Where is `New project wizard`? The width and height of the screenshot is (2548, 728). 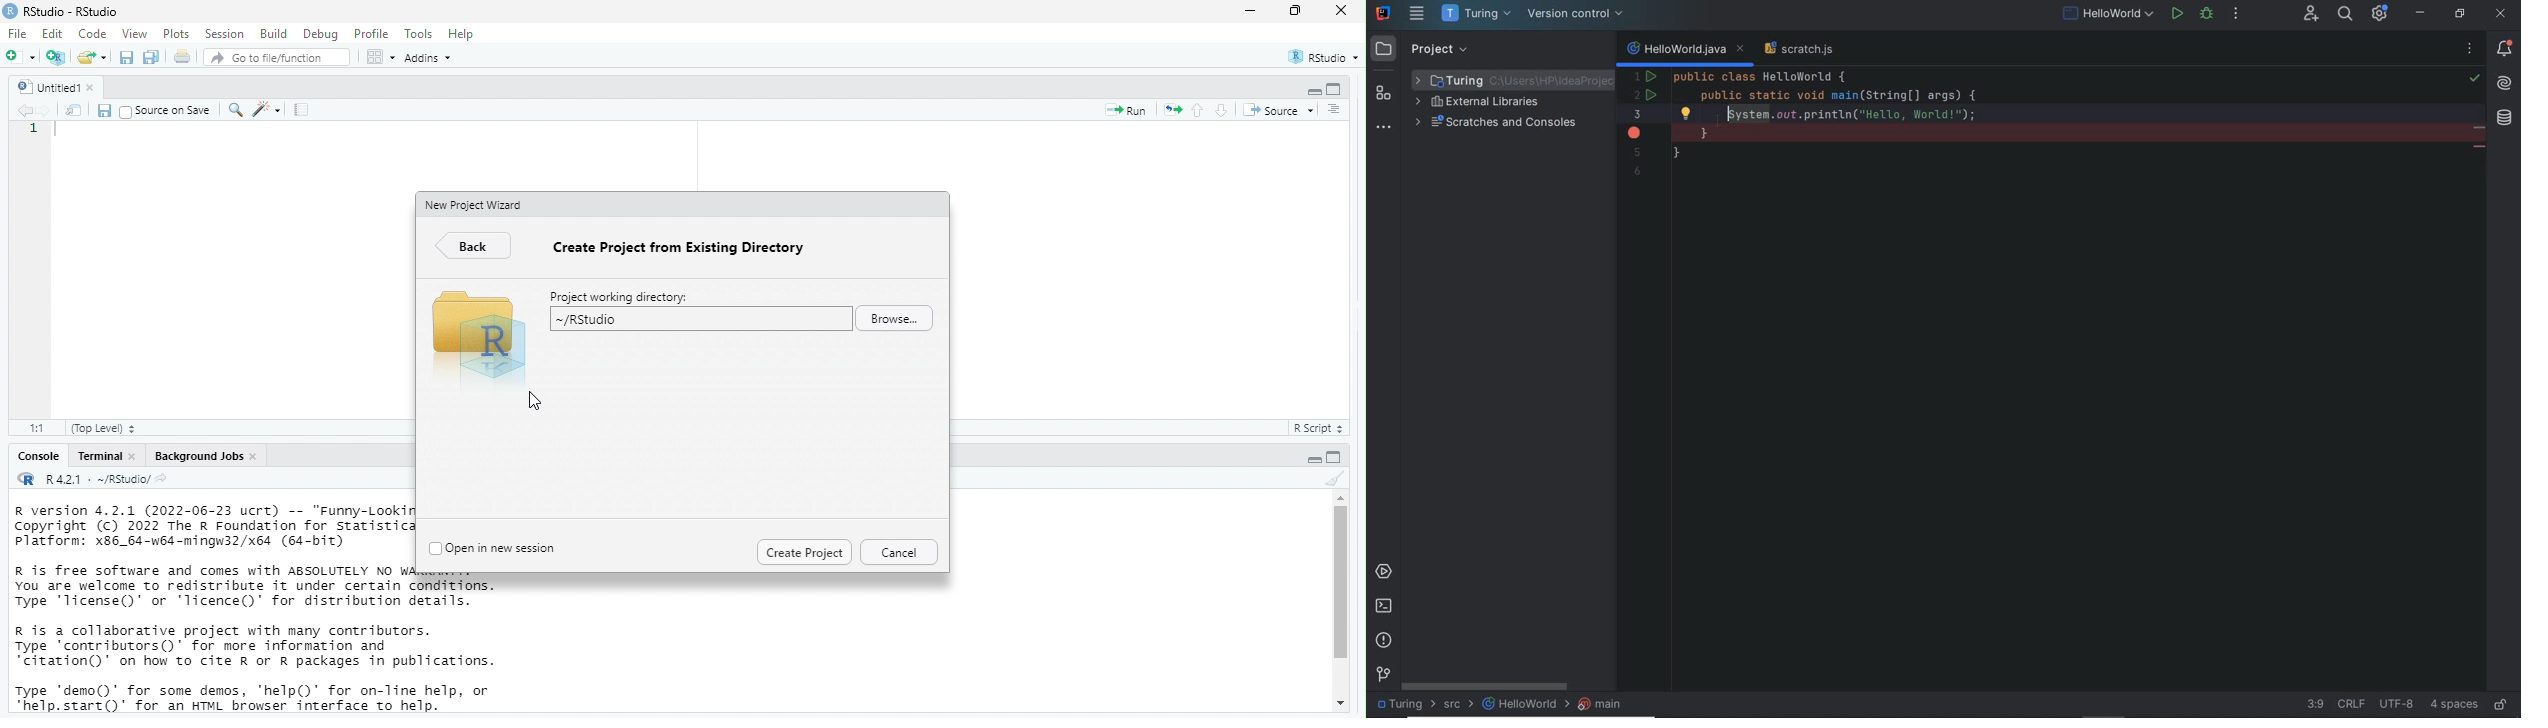 New project wizard is located at coordinates (474, 206).